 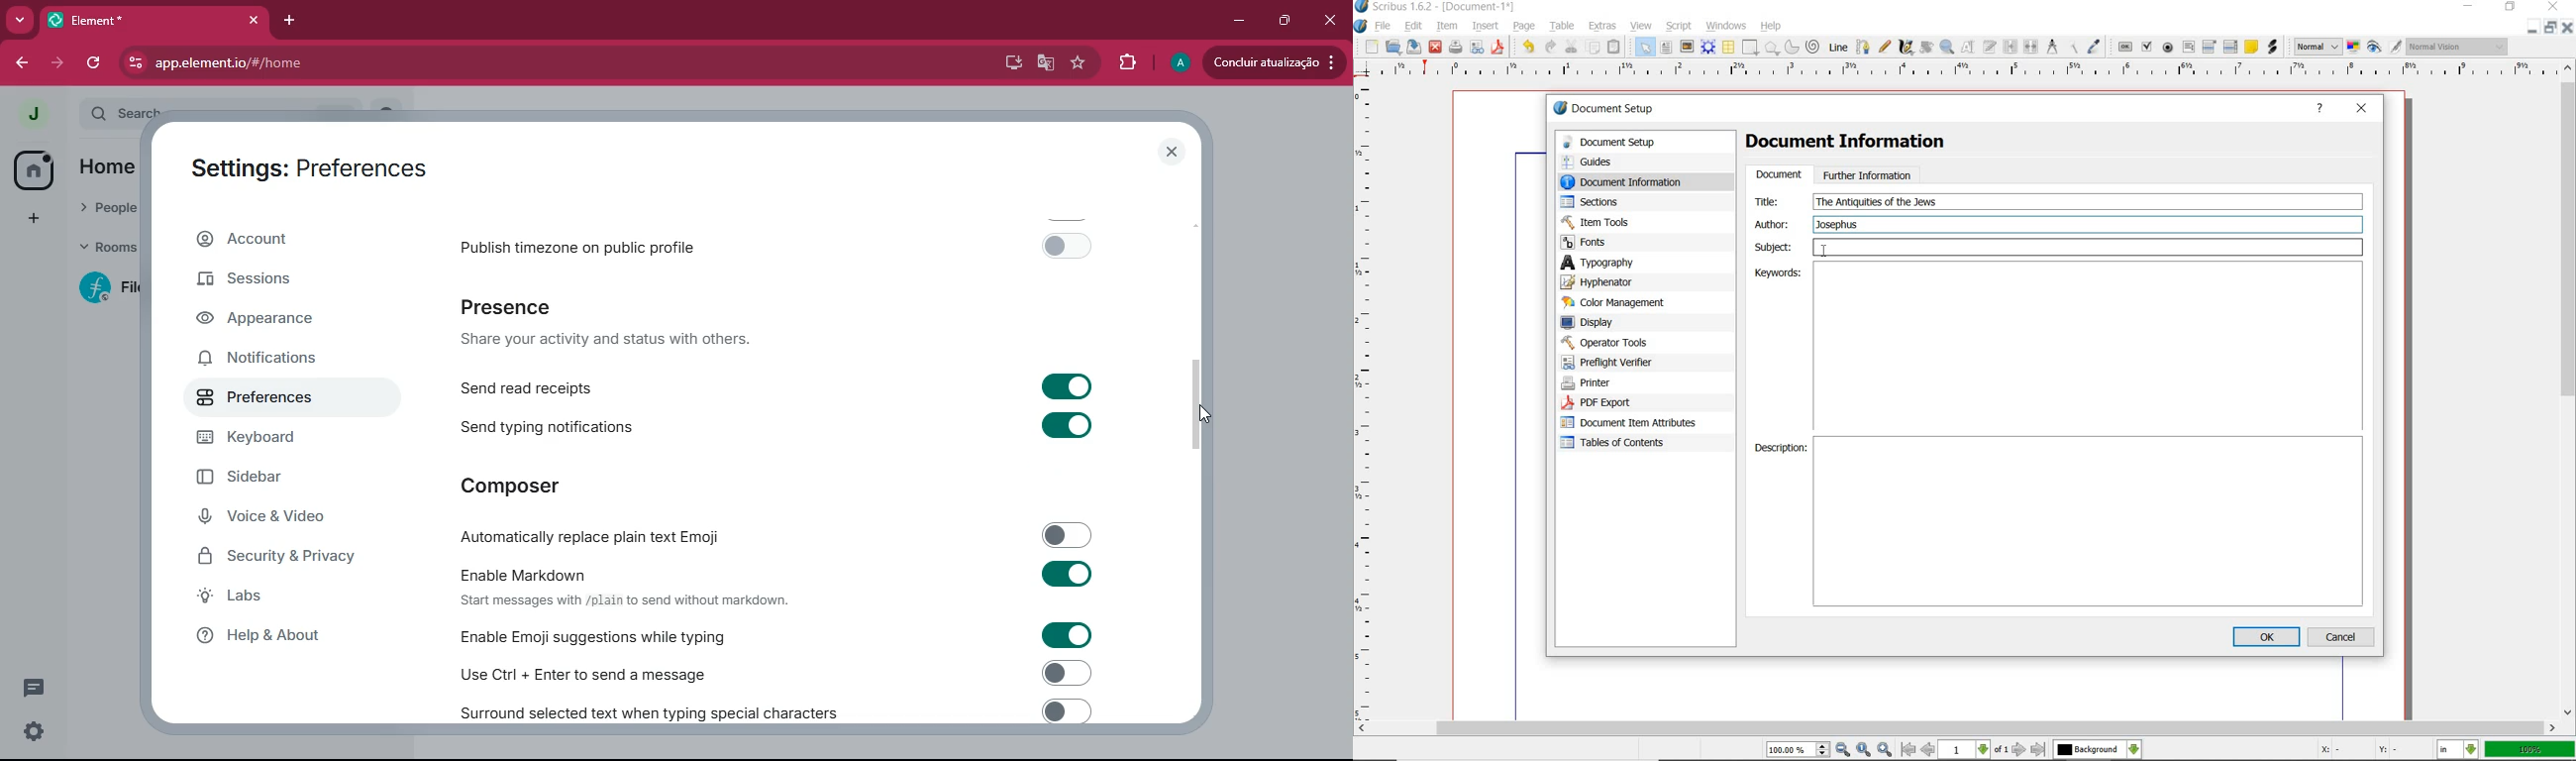 I want to click on render frame, so click(x=1708, y=47).